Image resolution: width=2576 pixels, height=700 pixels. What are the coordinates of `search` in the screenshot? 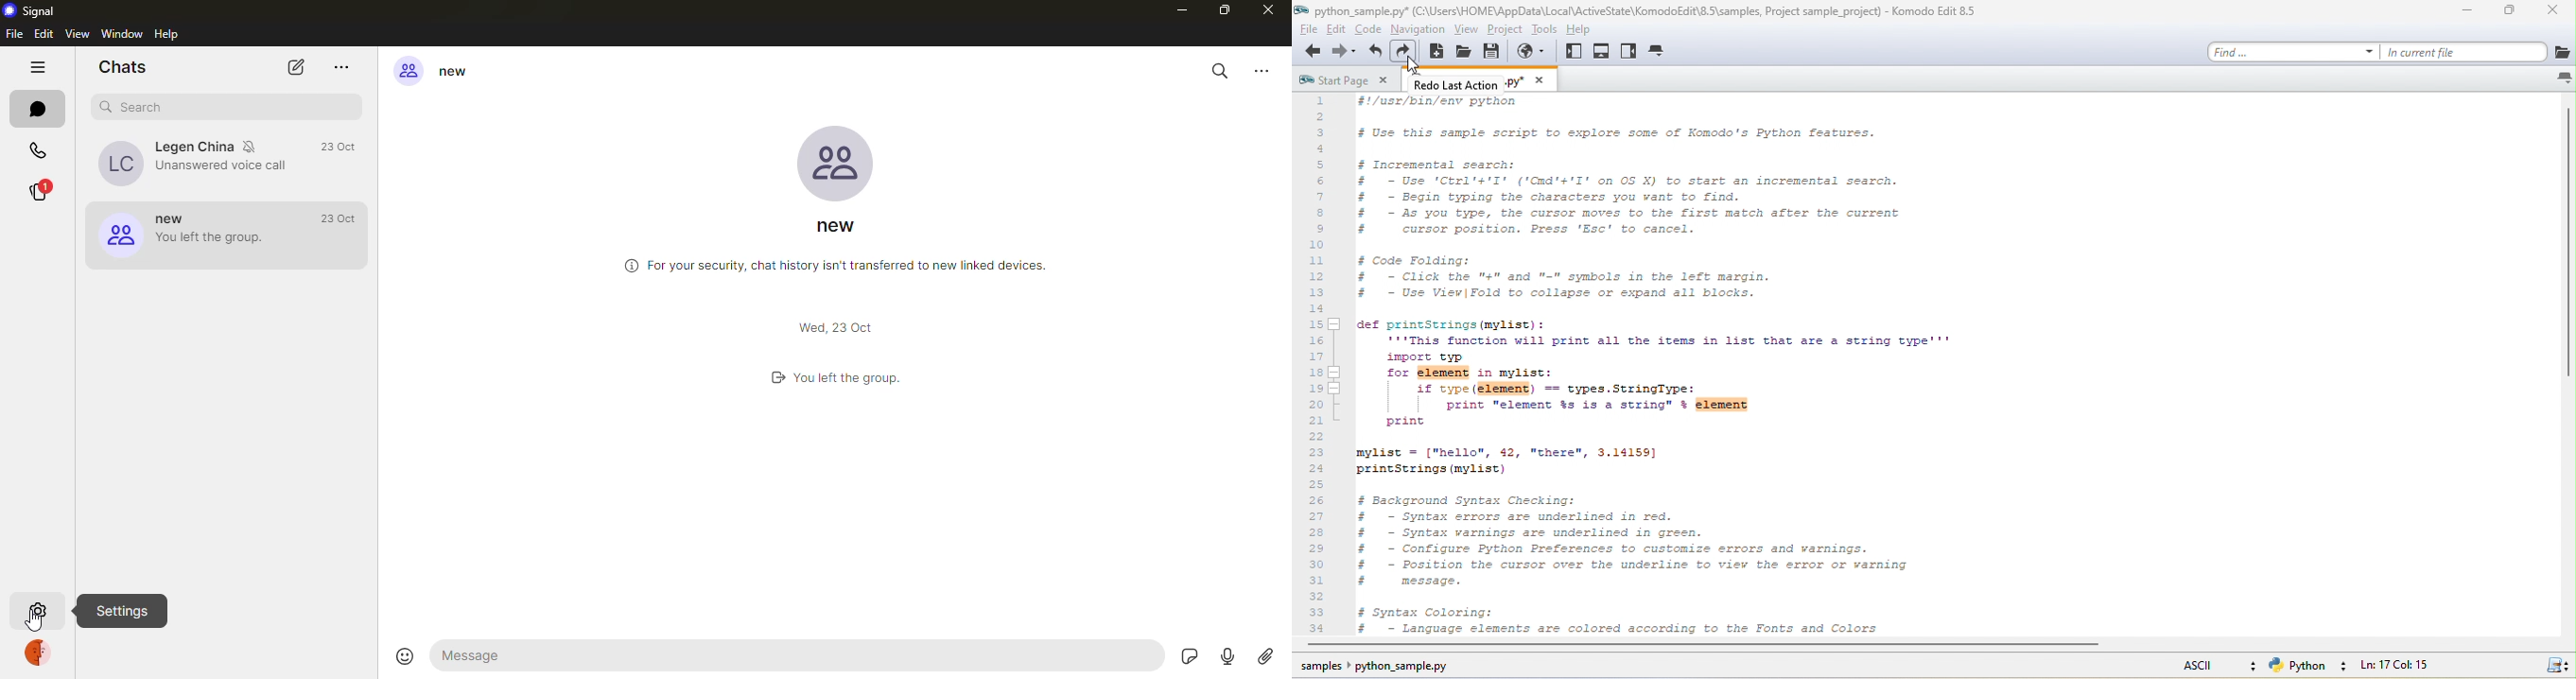 It's located at (1220, 71).